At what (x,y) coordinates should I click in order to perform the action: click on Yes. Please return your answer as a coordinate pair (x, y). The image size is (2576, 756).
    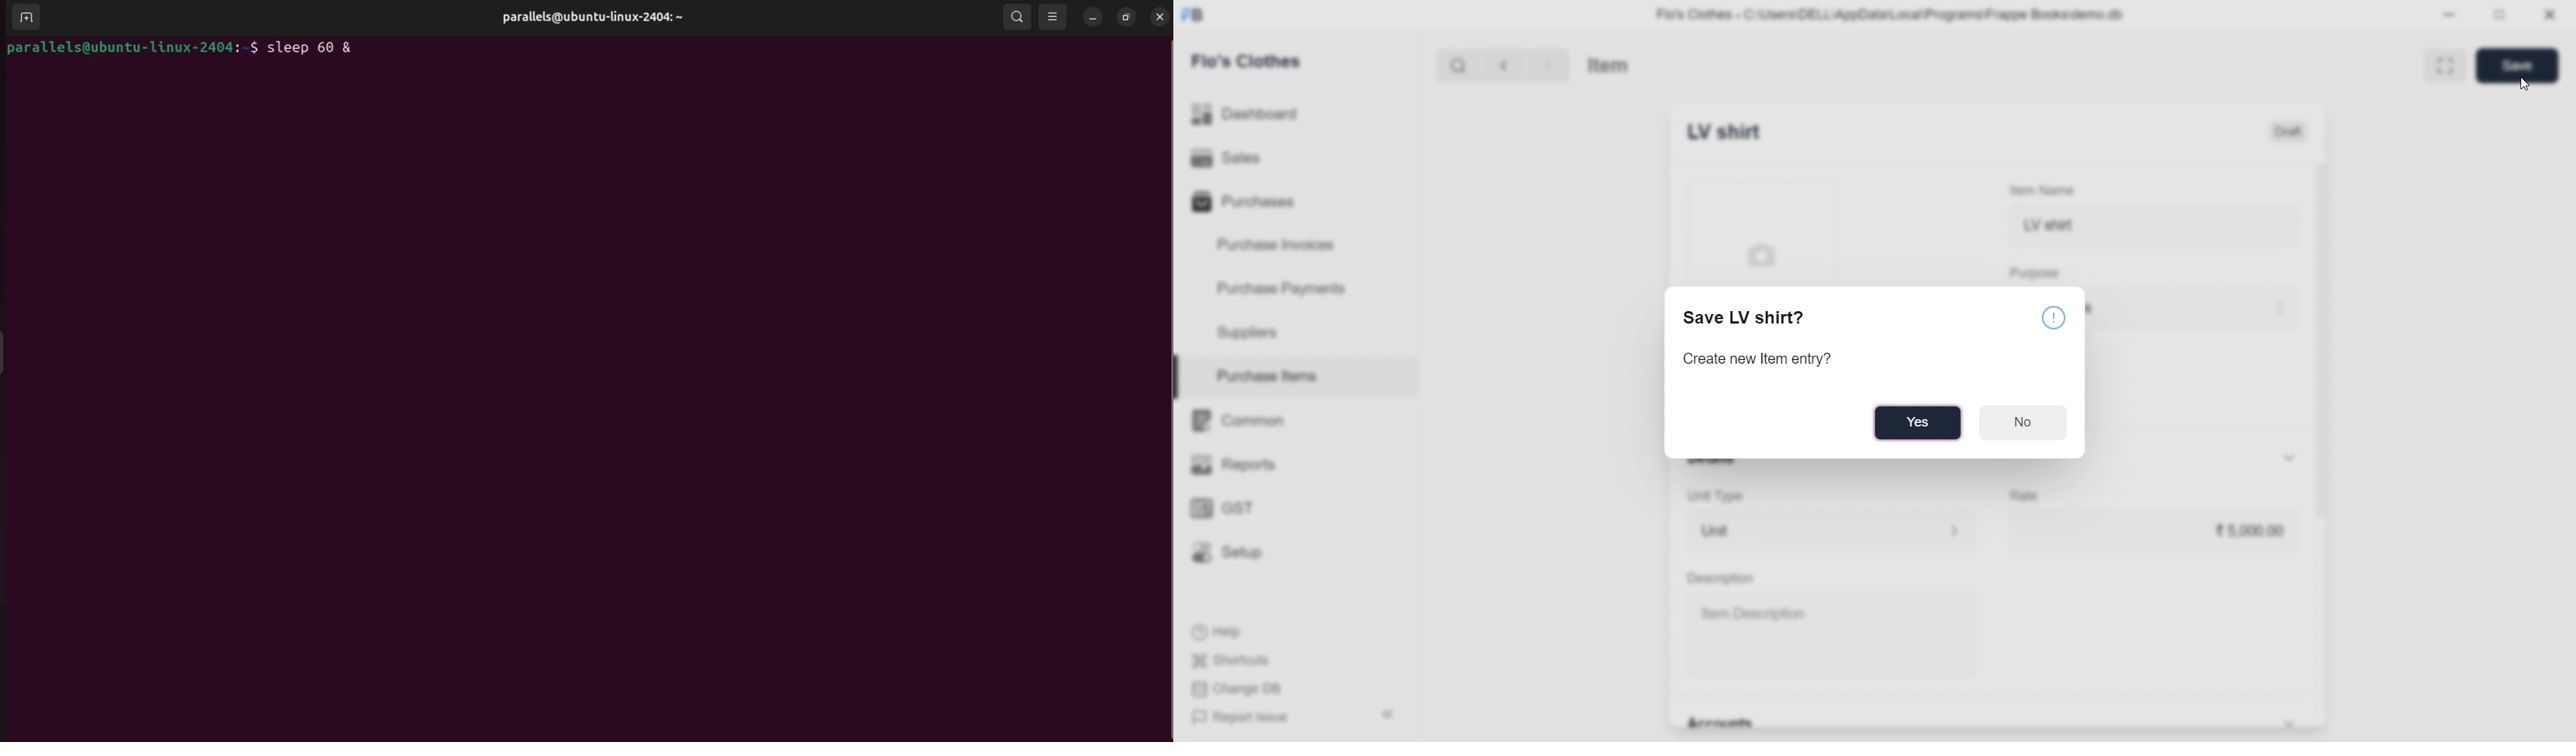
    Looking at the image, I should click on (1918, 422).